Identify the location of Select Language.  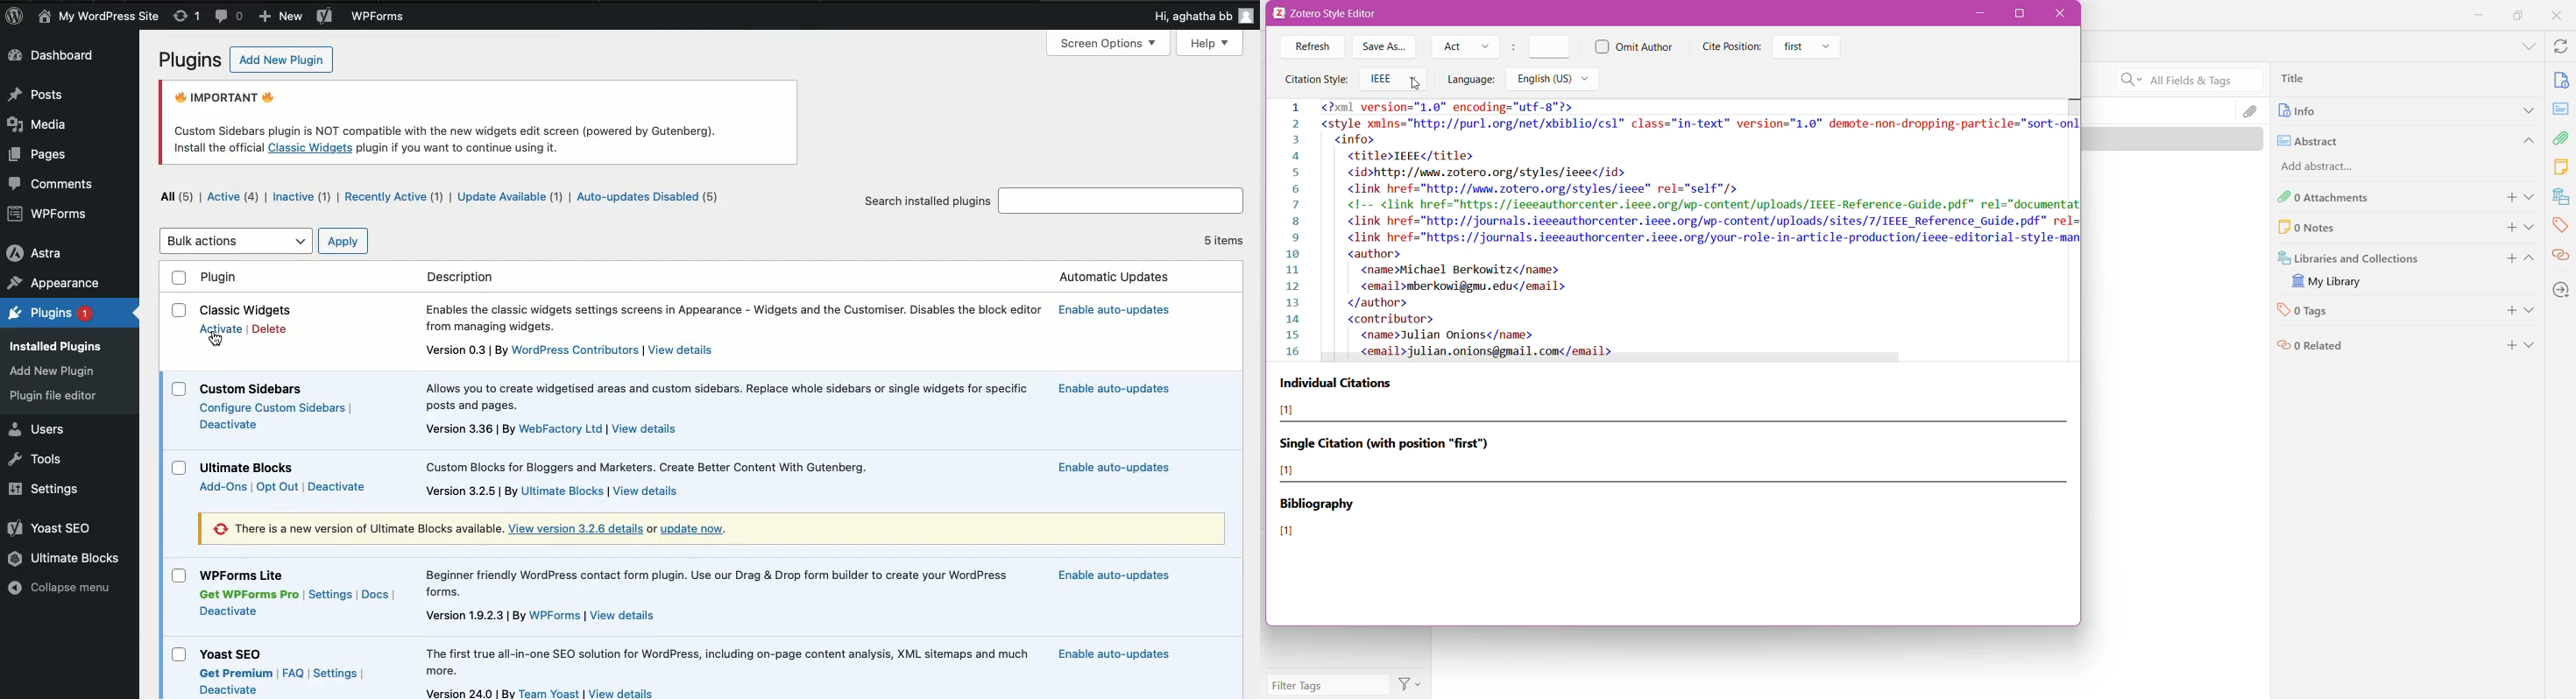
(1555, 80).